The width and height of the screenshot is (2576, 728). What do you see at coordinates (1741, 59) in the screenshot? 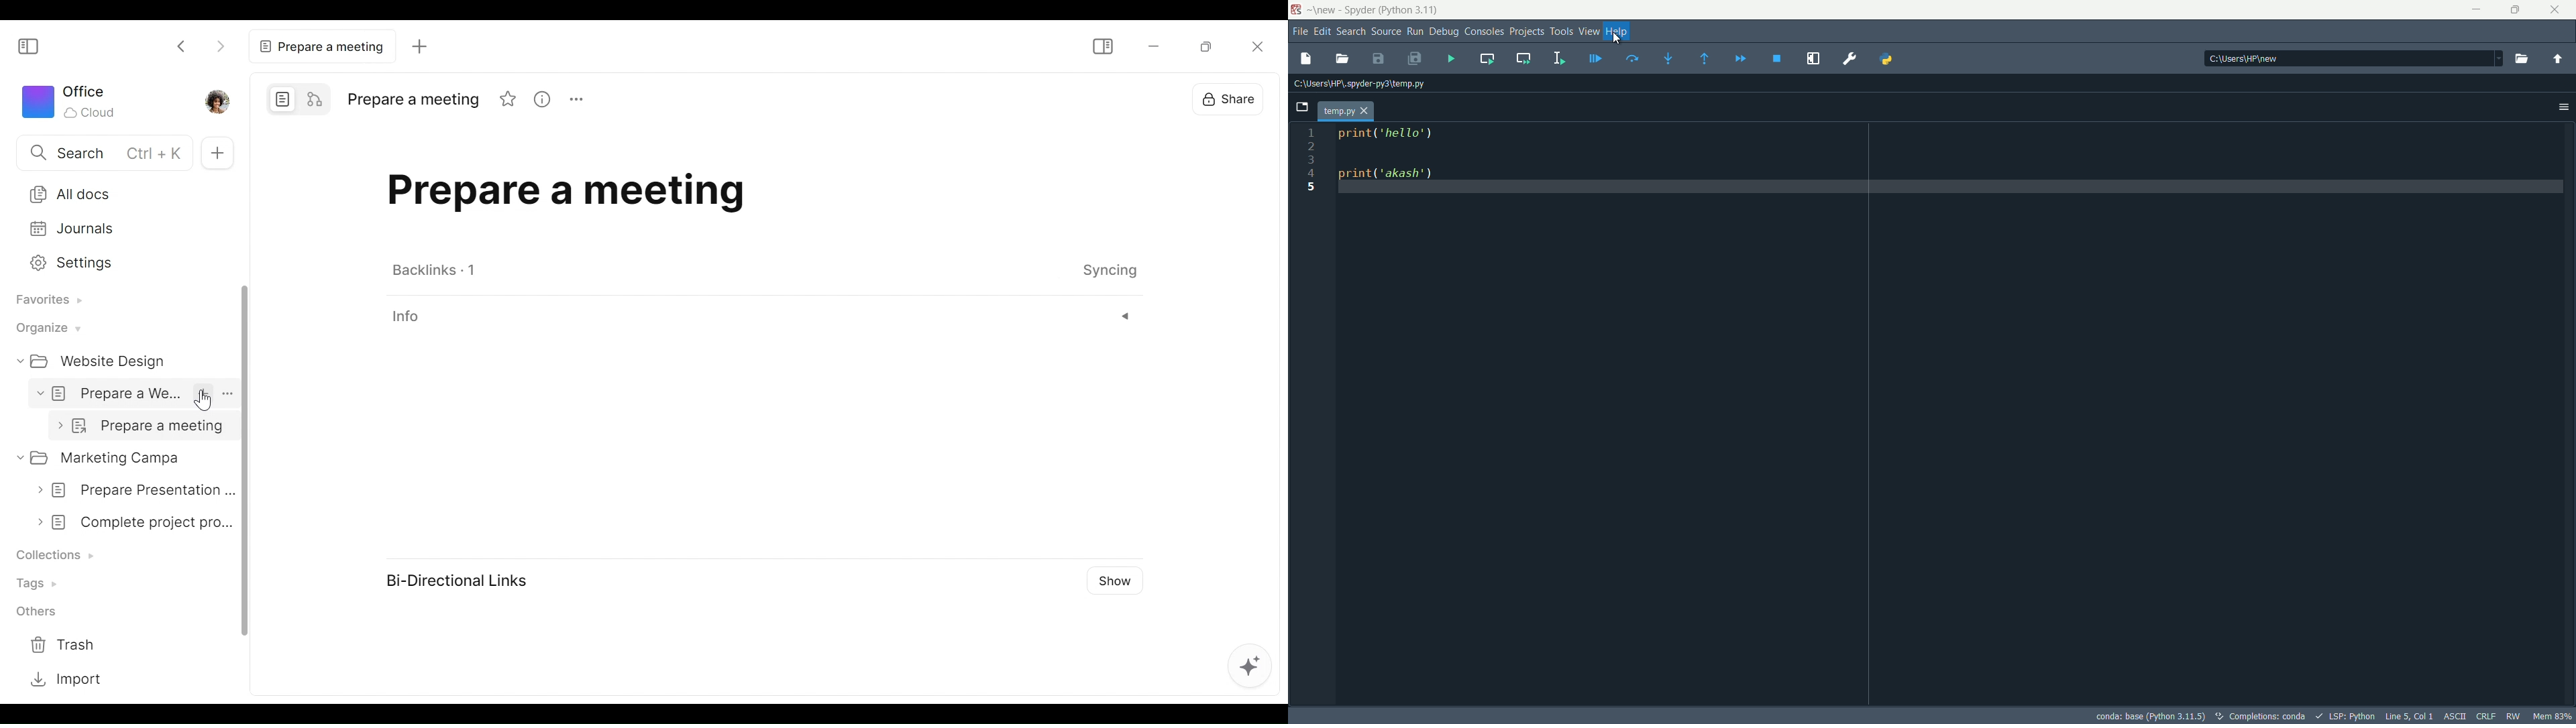
I see `continue execution until next breakpoint` at bounding box center [1741, 59].